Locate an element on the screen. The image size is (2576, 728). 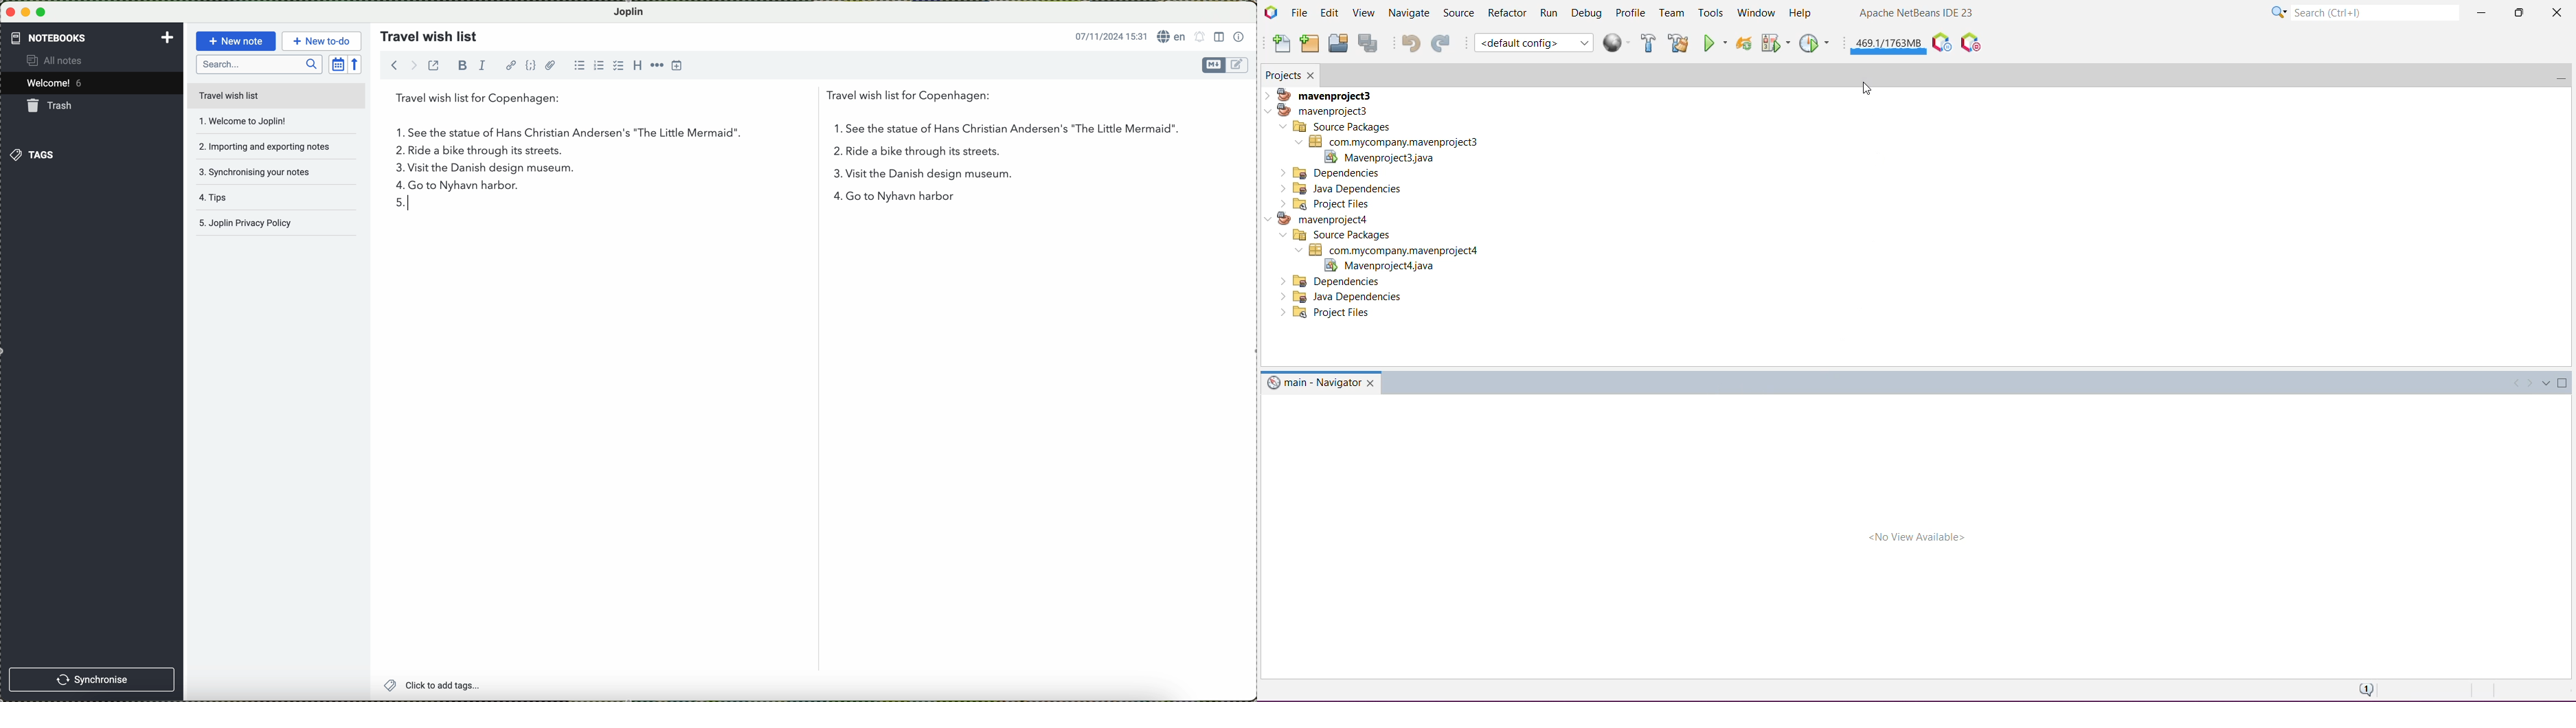
notebooks tab is located at coordinates (93, 38).